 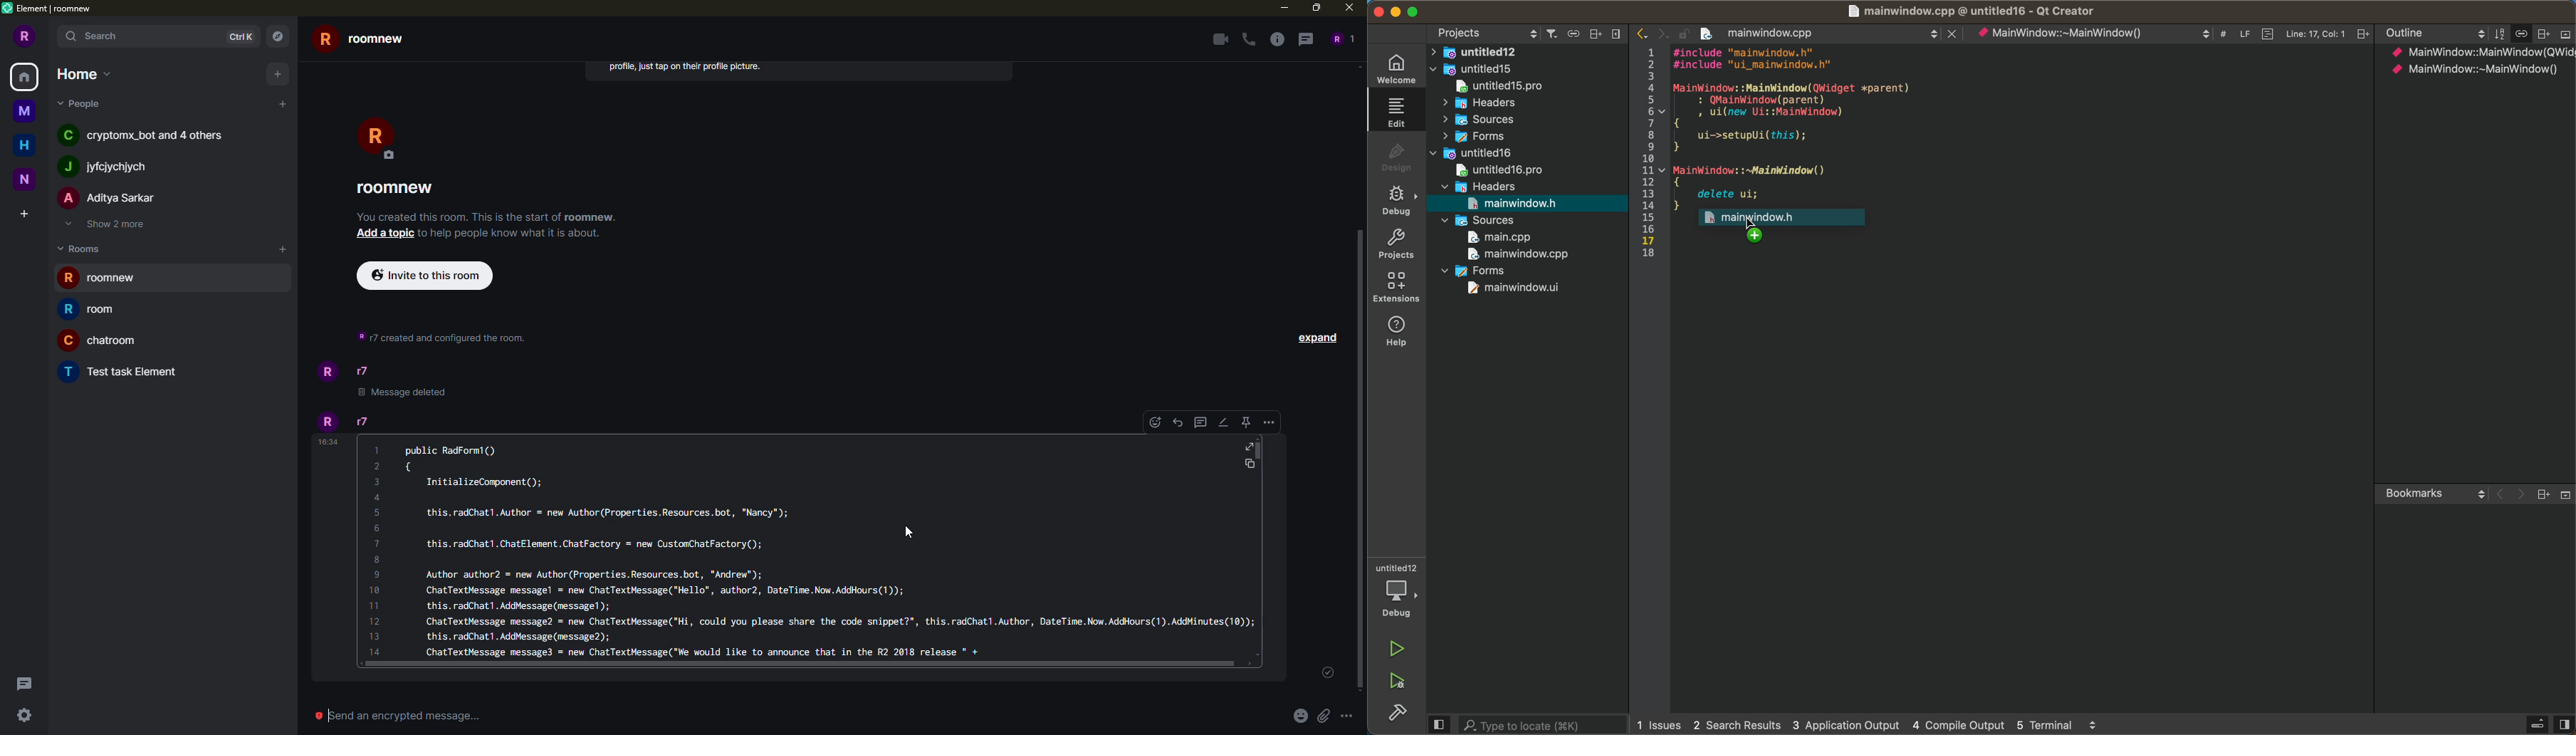 I want to click on home, so click(x=23, y=143).